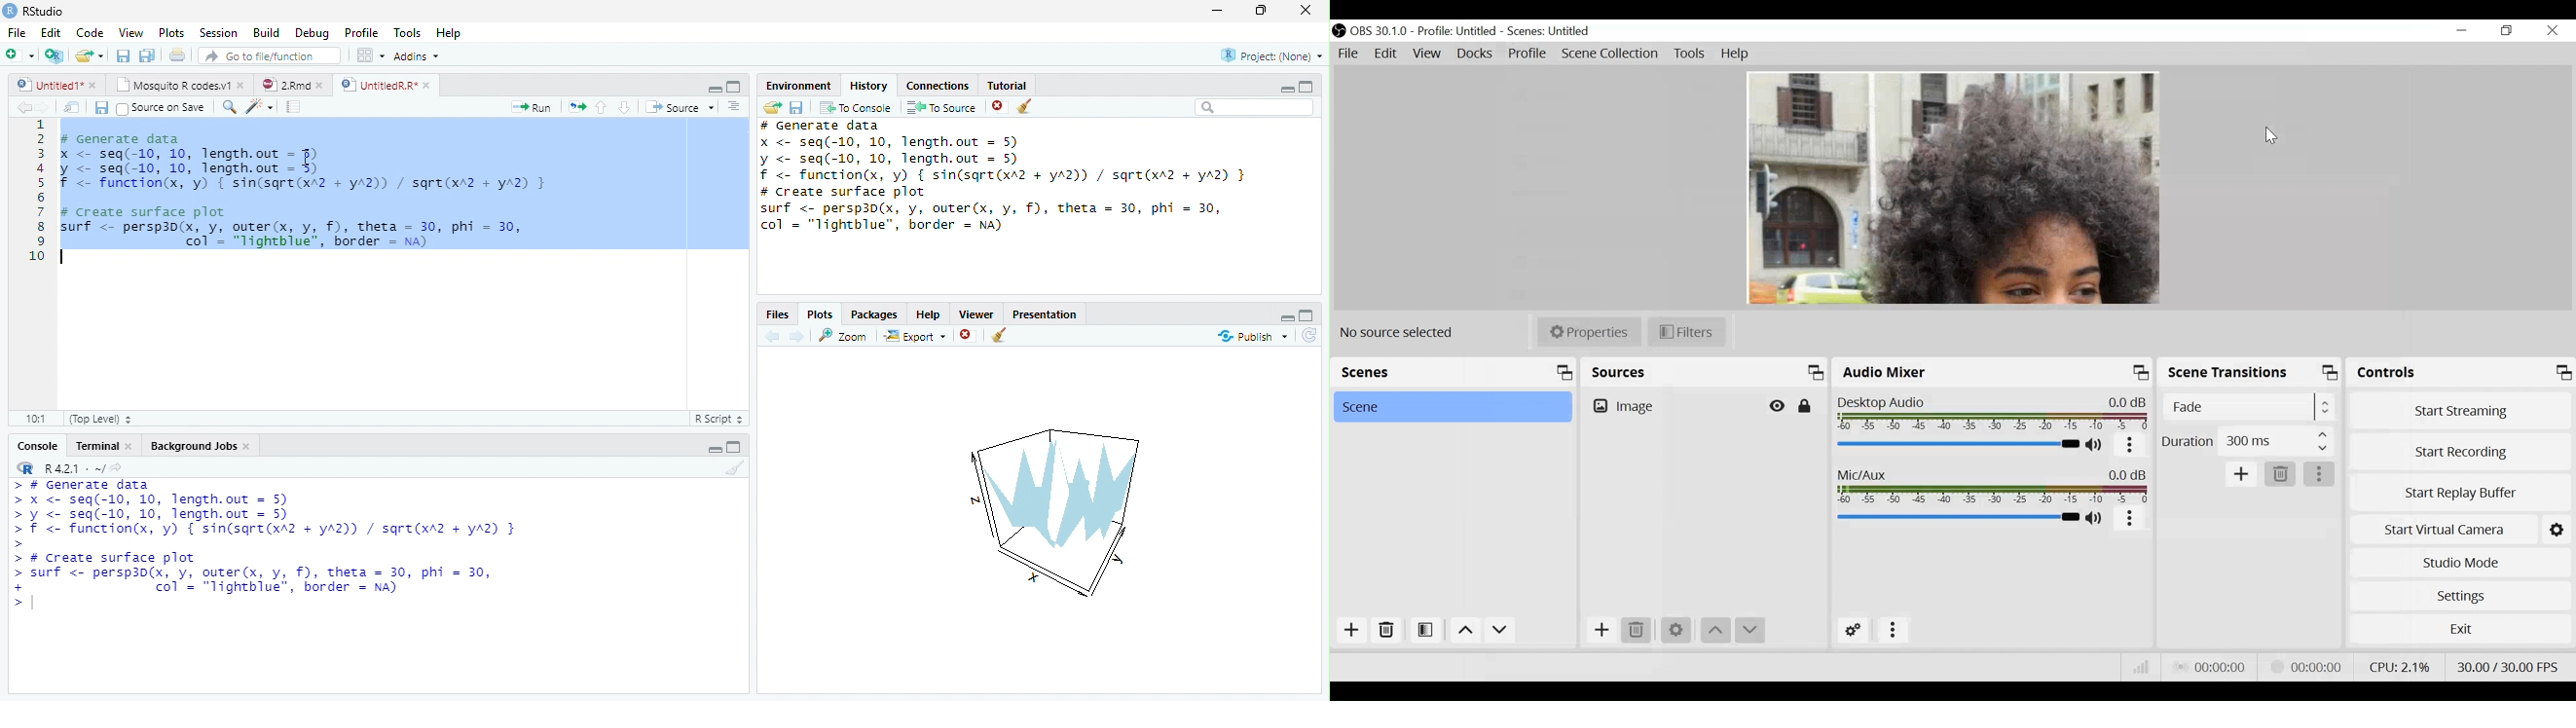 This screenshot has height=728, width=2576. Describe the element at coordinates (1499, 632) in the screenshot. I see `Move Down` at that location.